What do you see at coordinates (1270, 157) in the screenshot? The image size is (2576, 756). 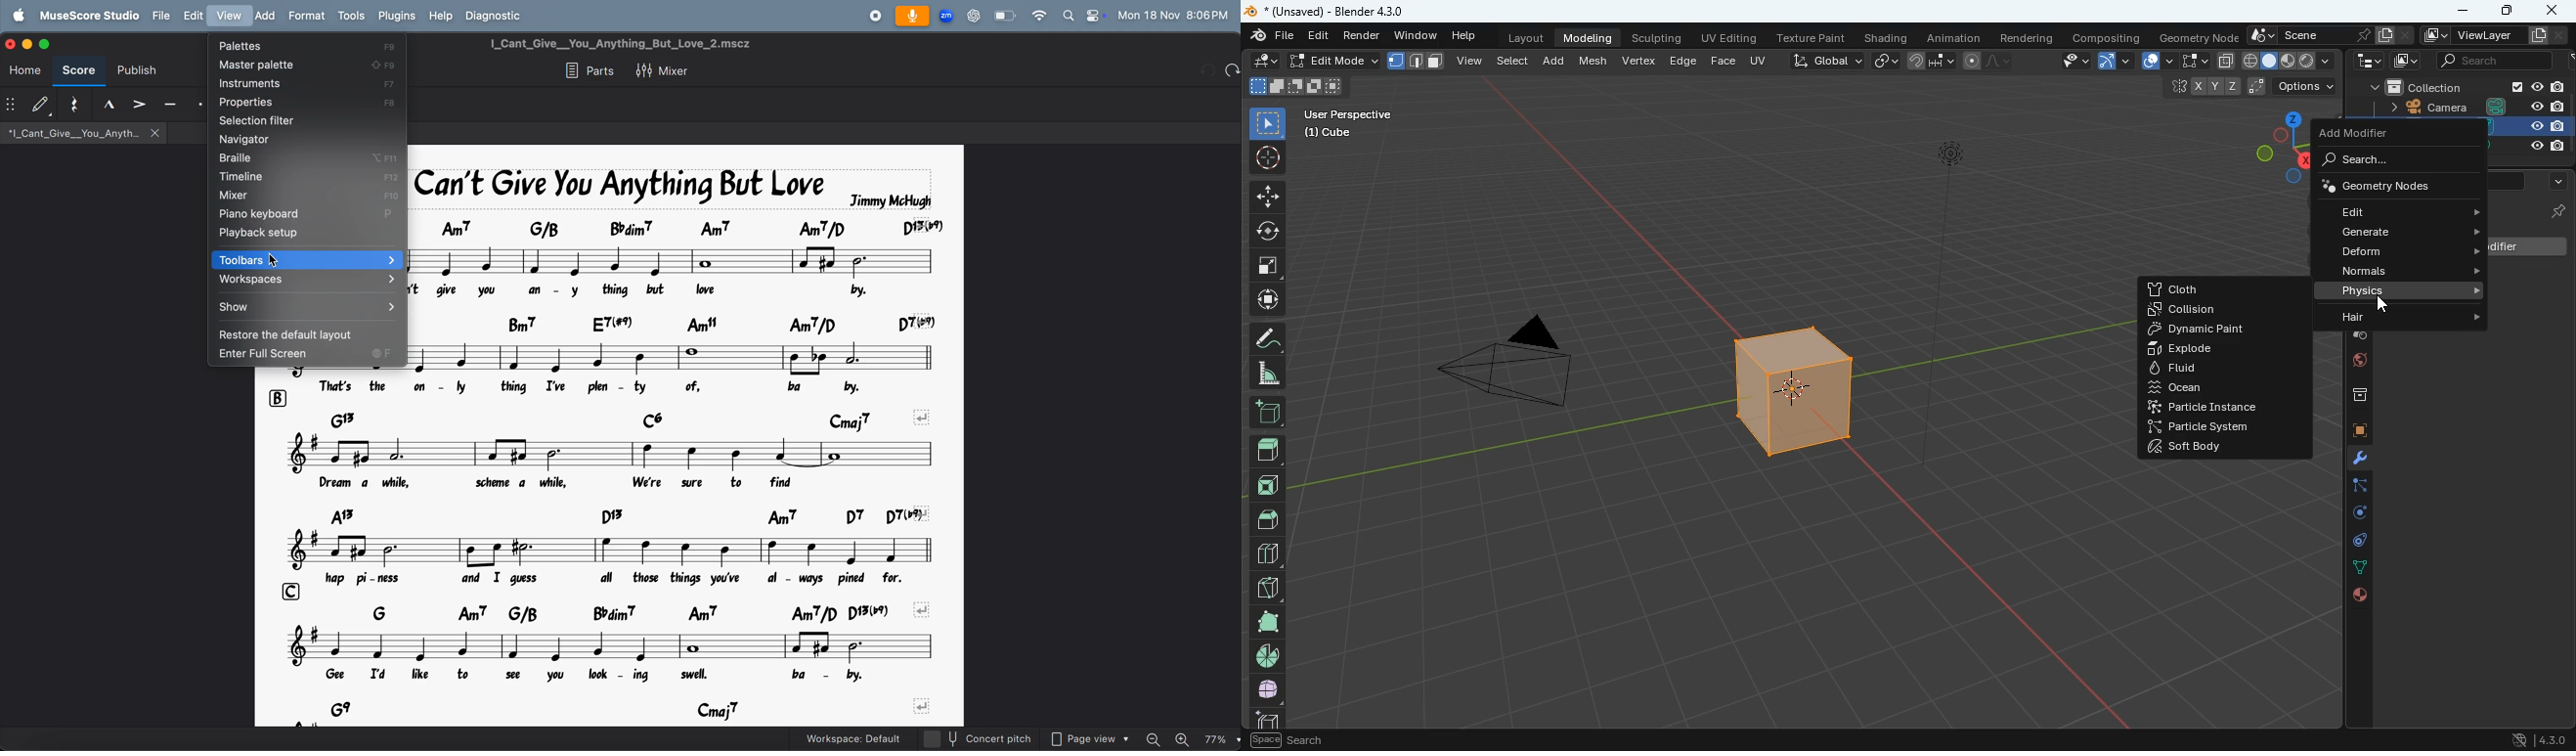 I see `aim` at bounding box center [1270, 157].